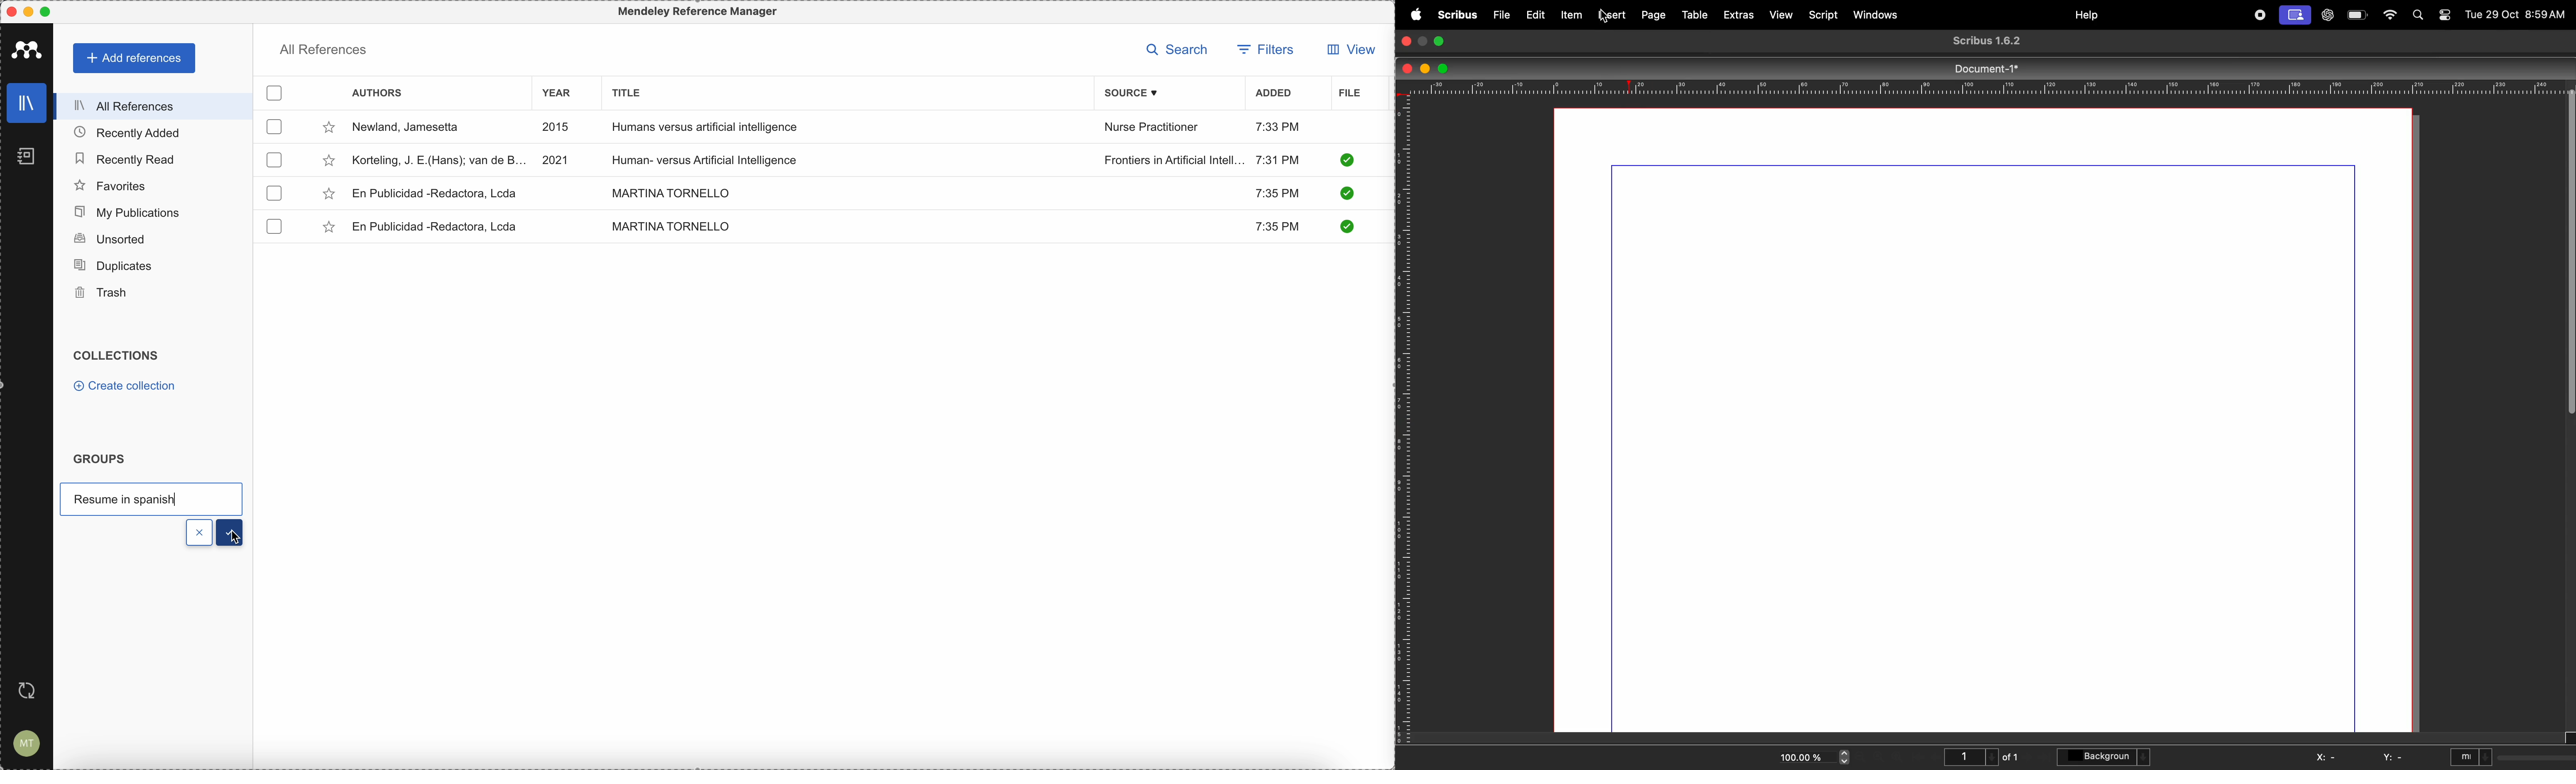 This screenshot has height=784, width=2576. What do you see at coordinates (1279, 228) in the screenshot?
I see `7:35 PM` at bounding box center [1279, 228].